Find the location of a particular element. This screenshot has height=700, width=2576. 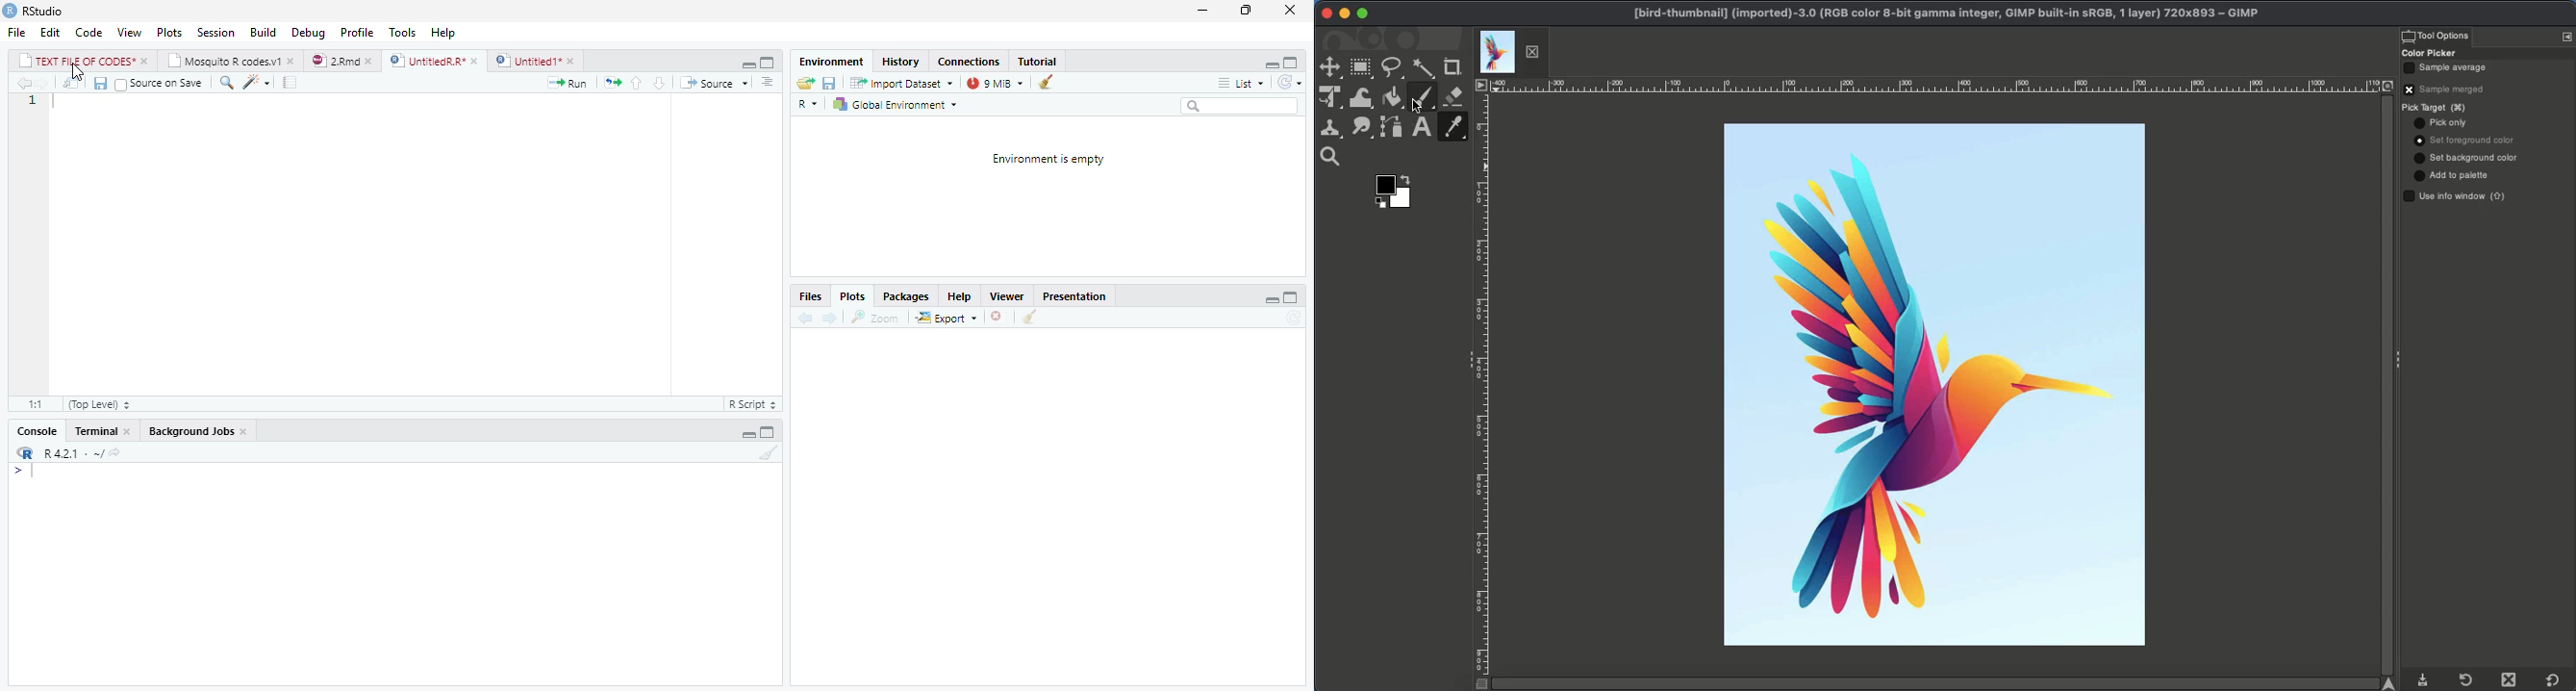

Edit is located at coordinates (51, 33).